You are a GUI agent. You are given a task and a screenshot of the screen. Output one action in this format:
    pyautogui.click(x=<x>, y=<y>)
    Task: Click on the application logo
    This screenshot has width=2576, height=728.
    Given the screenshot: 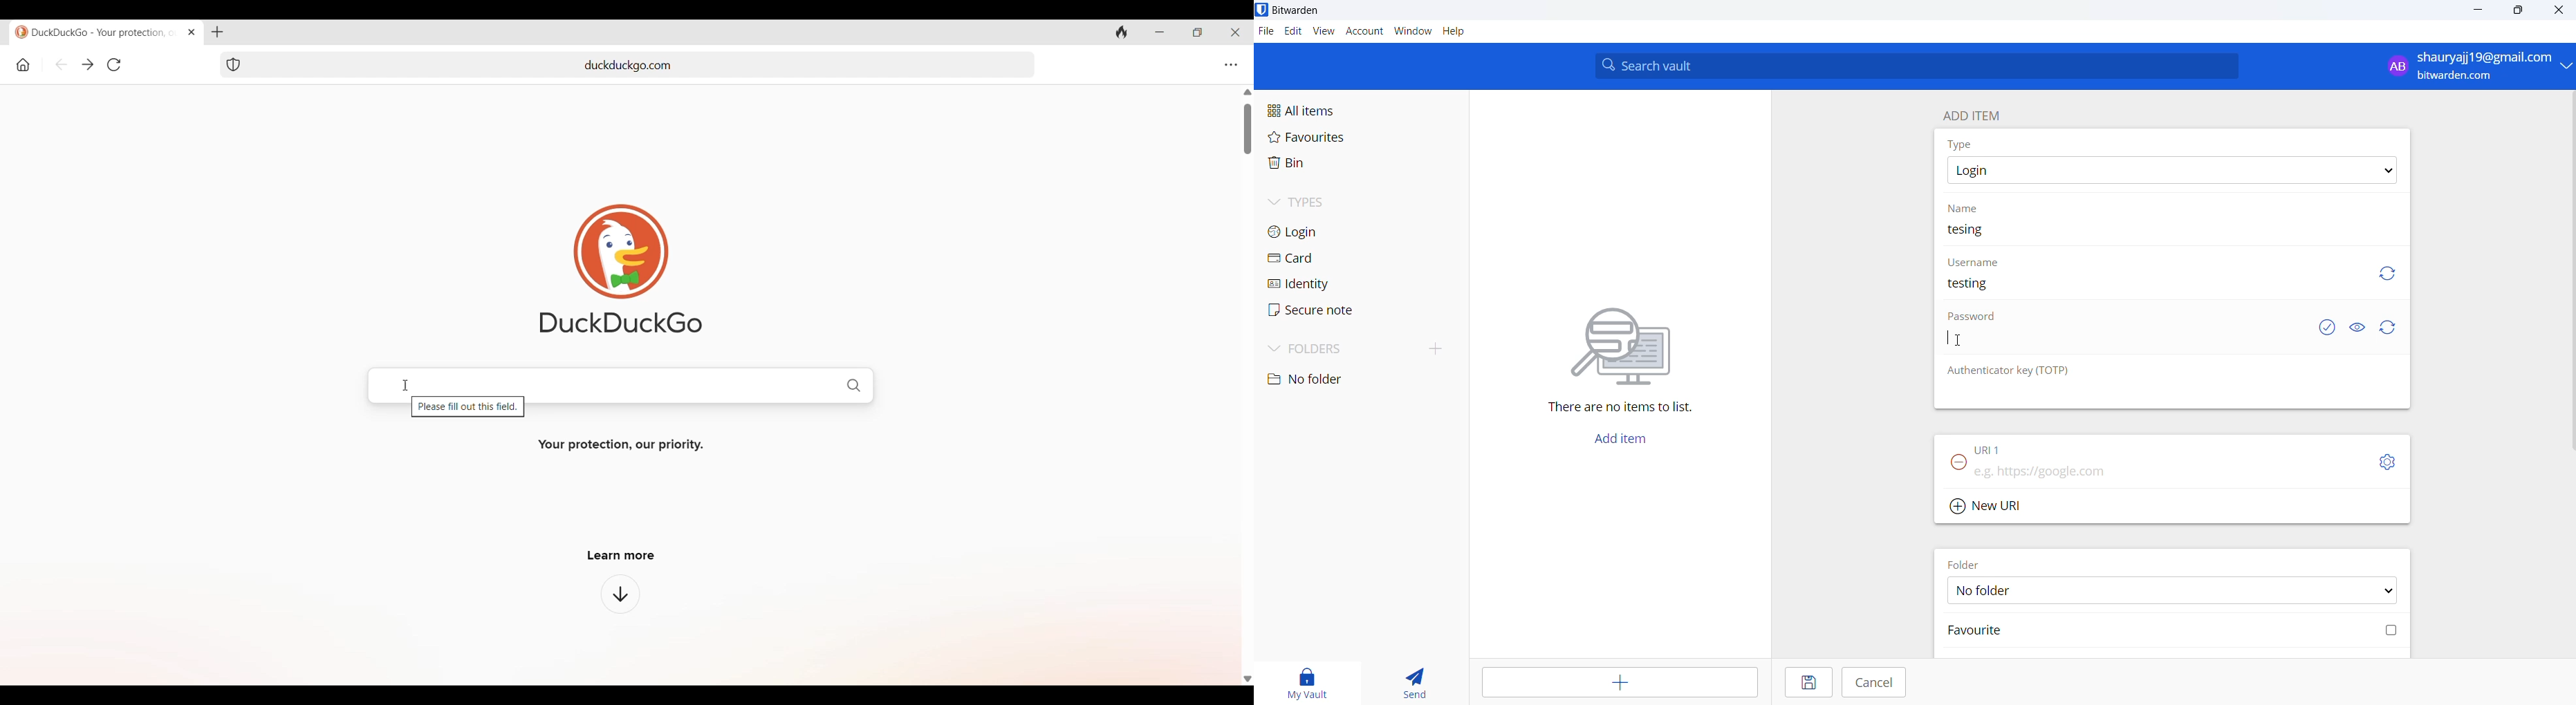 What is the action you would take?
    pyautogui.click(x=1262, y=9)
    